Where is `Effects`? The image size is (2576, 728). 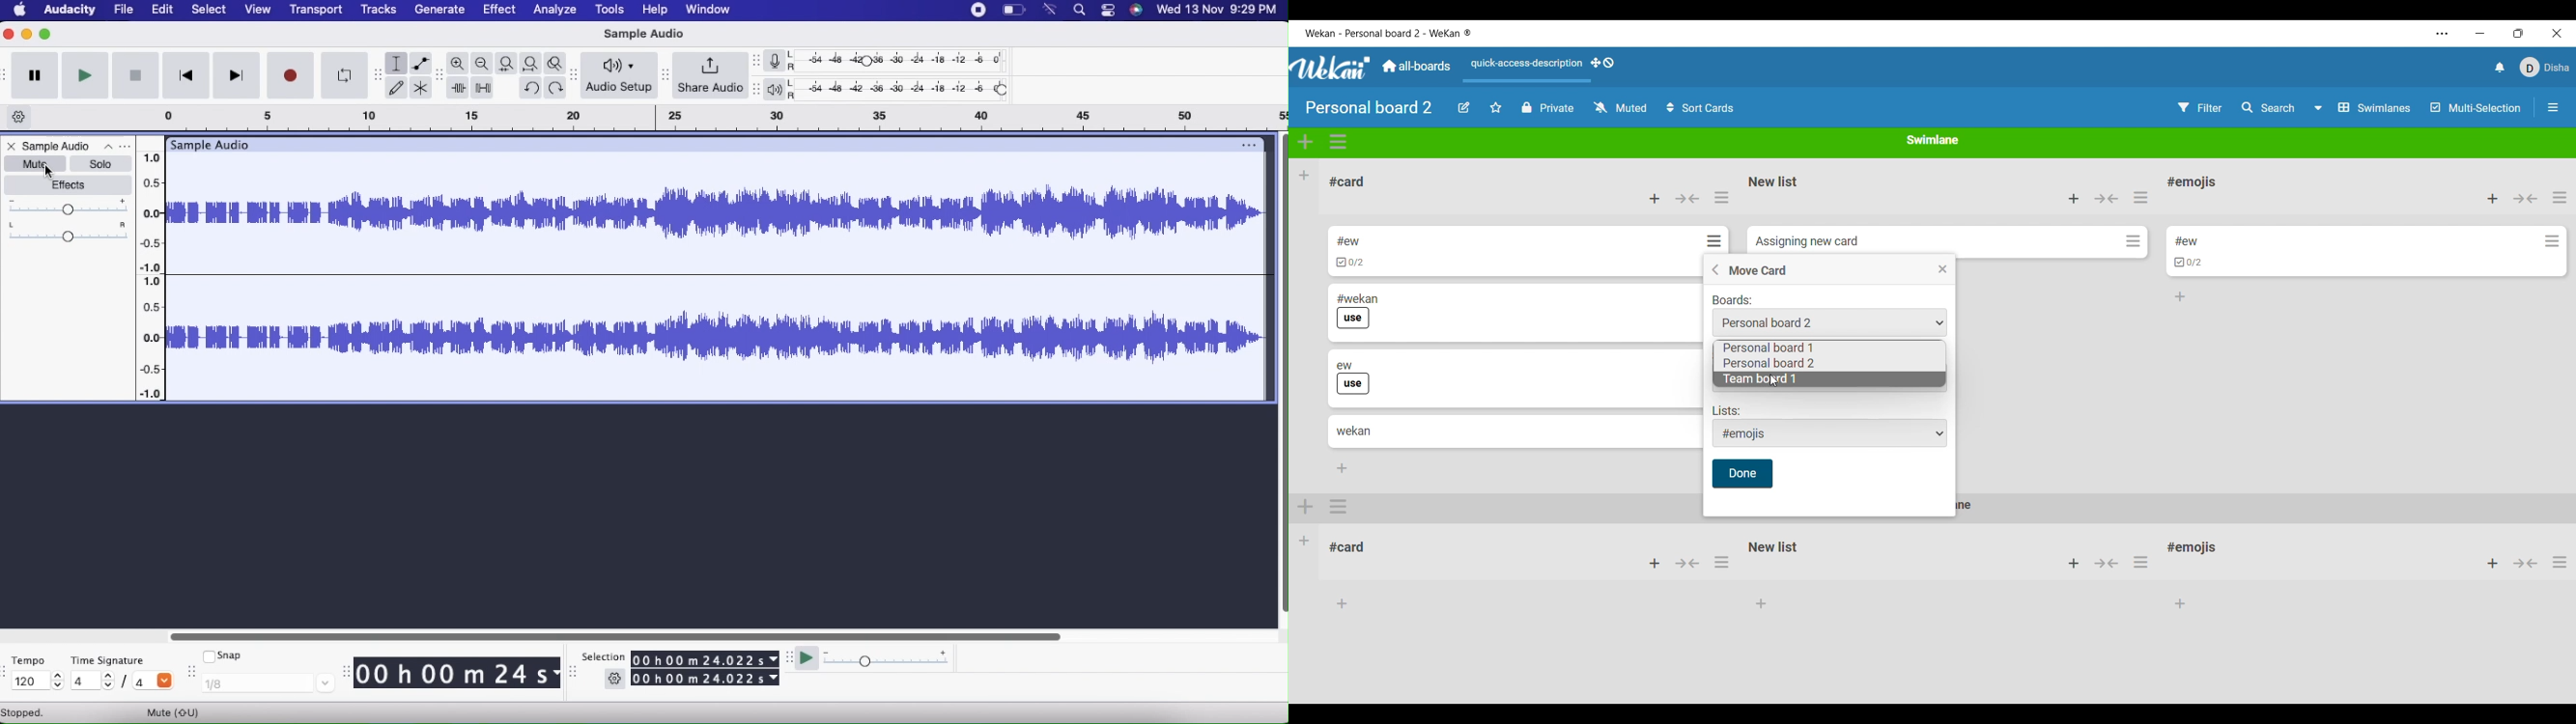 Effects is located at coordinates (70, 185).